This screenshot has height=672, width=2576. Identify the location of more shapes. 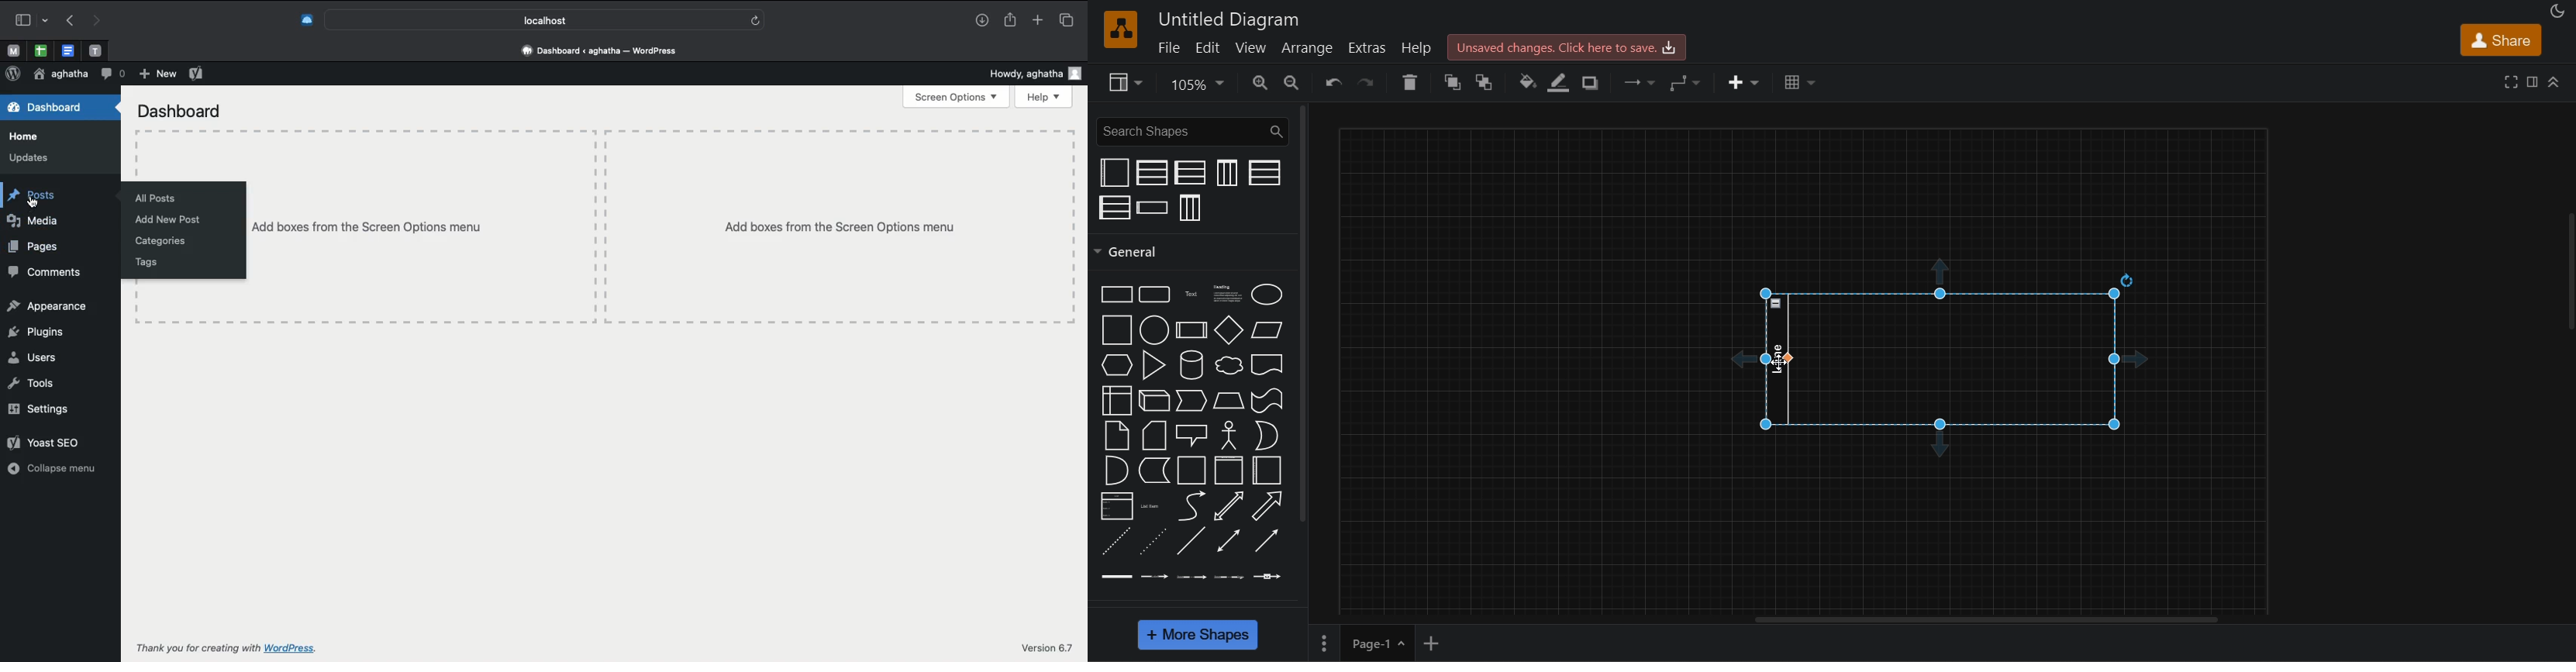
(1199, 636).